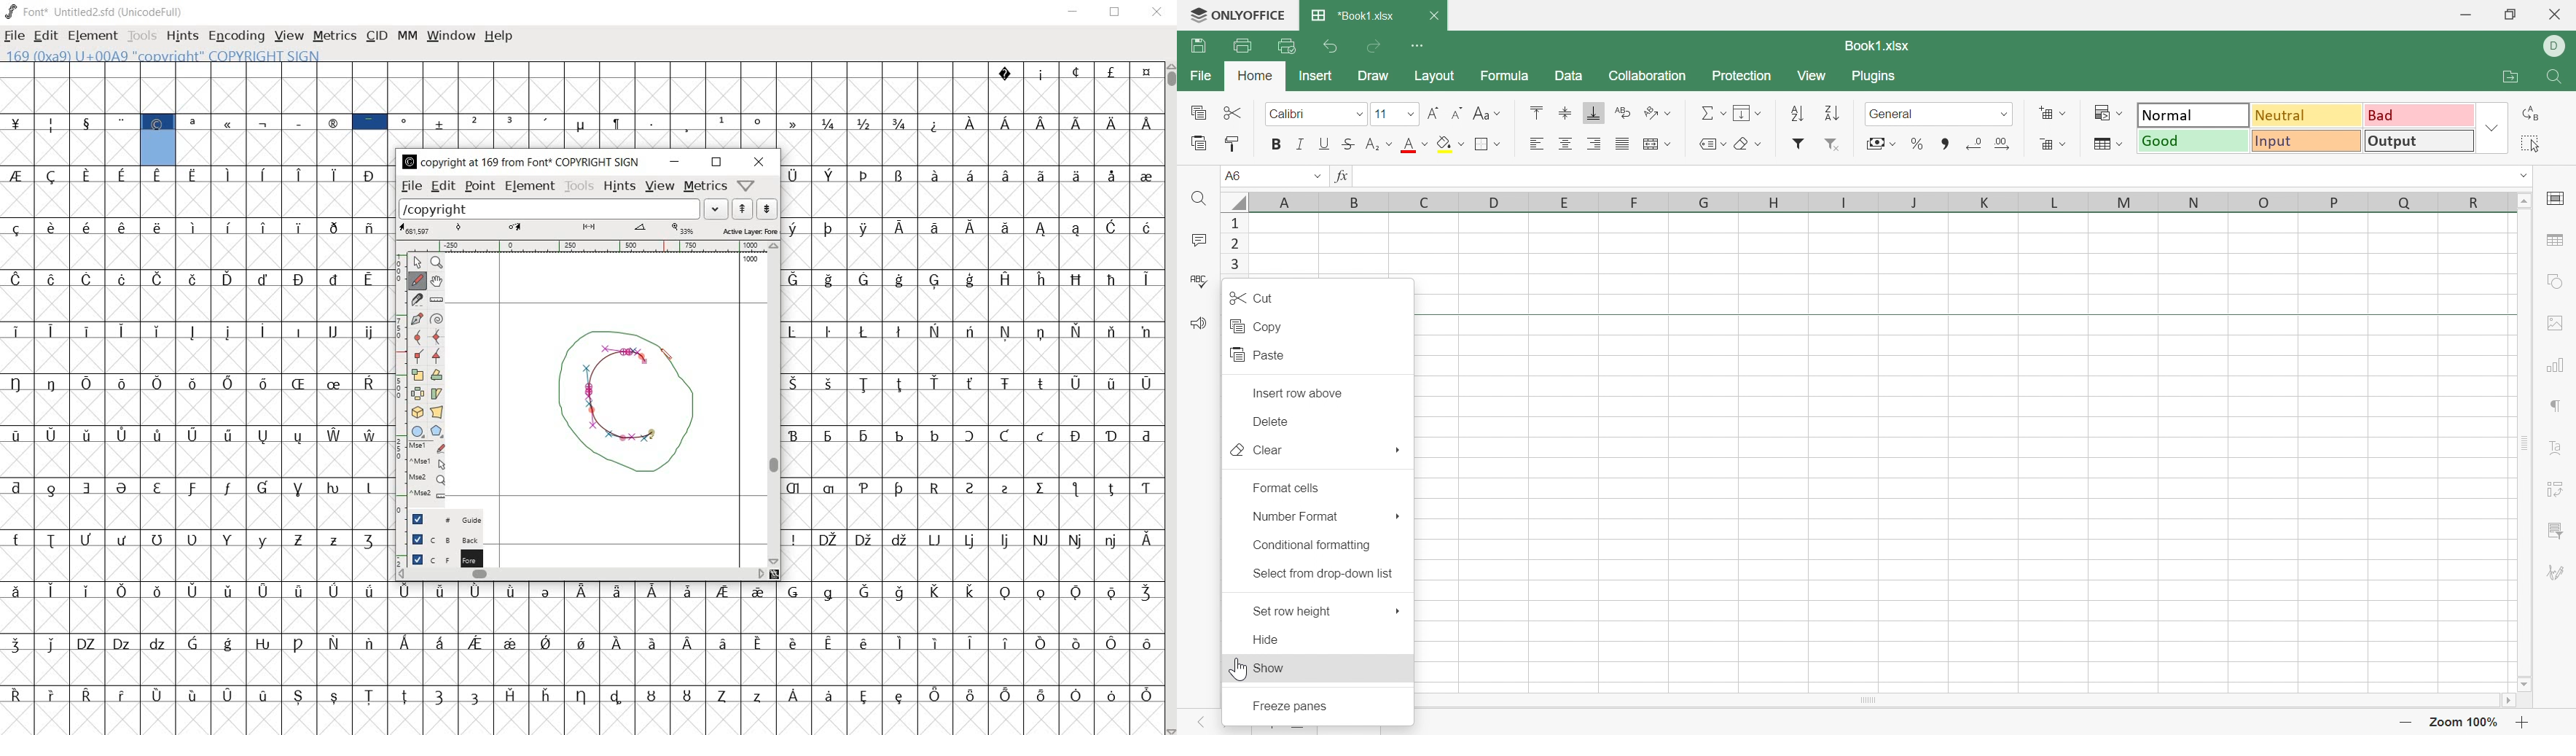 Image resolution: width=2576 pixels, height=756 pixels. I want to click on Insert, so click(1315, 76).